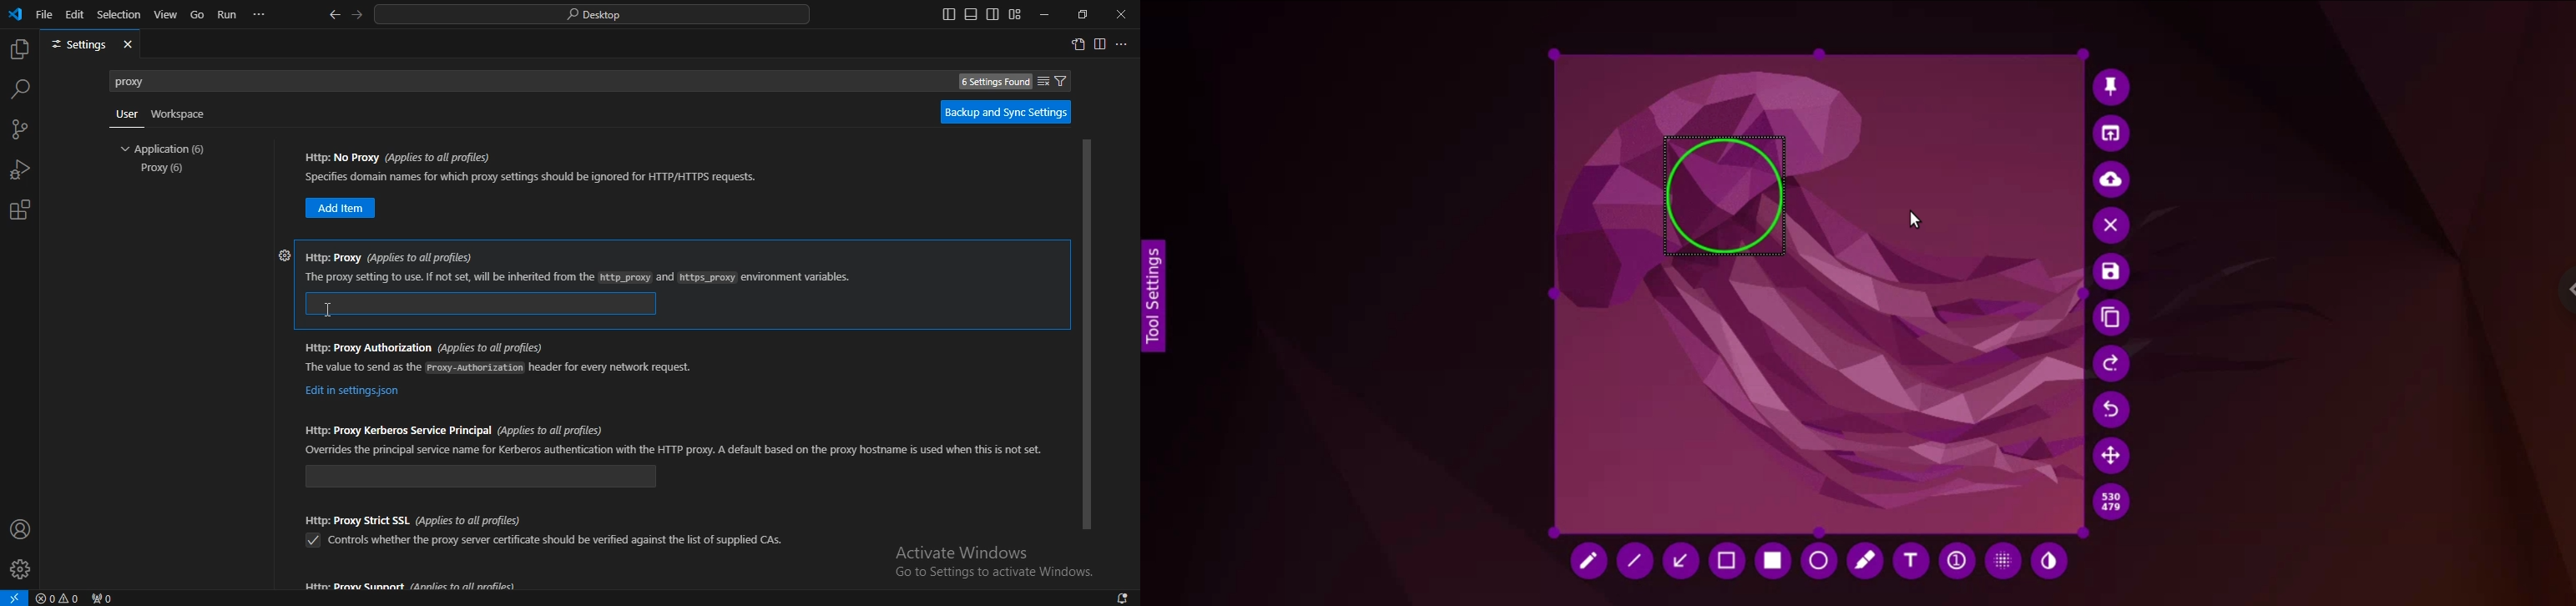 This screenshot has width=2576, height=616. I want to click on toggle secondary side bar, so click(993, 14).